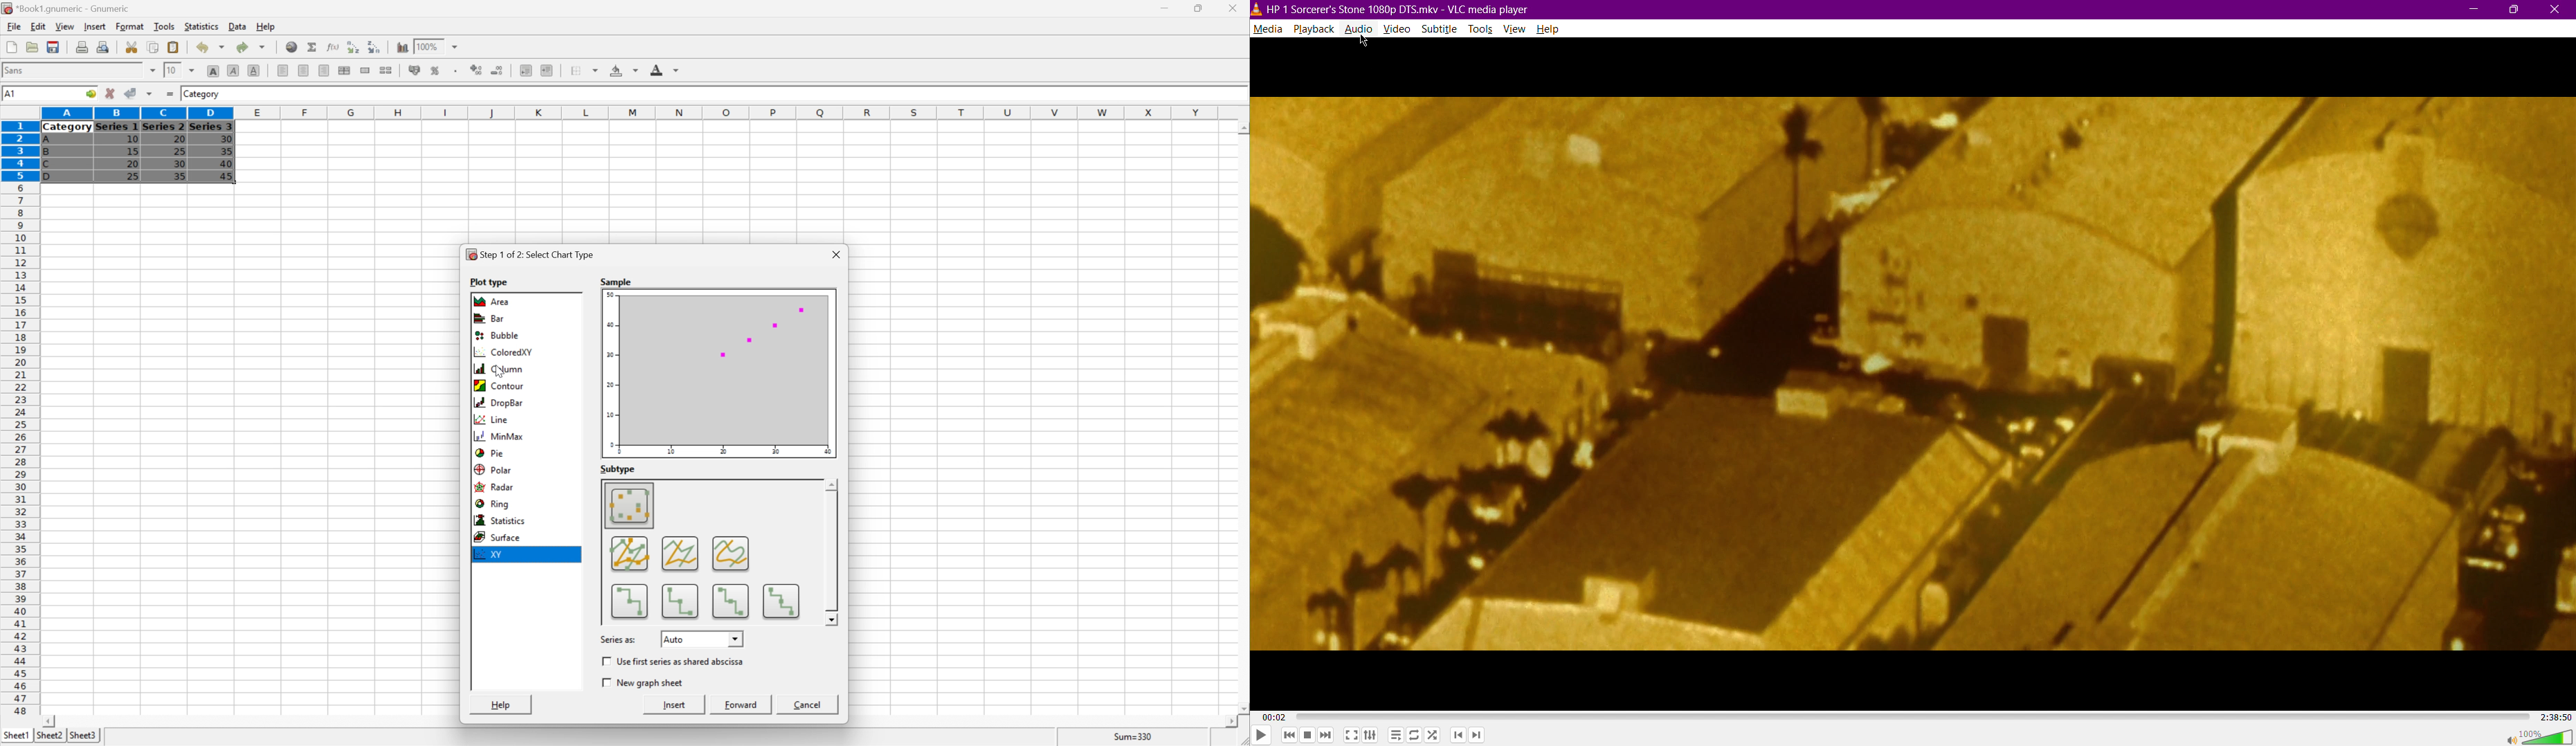  Describe the element at coordinates (49, 735) in the screenshot. I see `Sheet2` at that location.